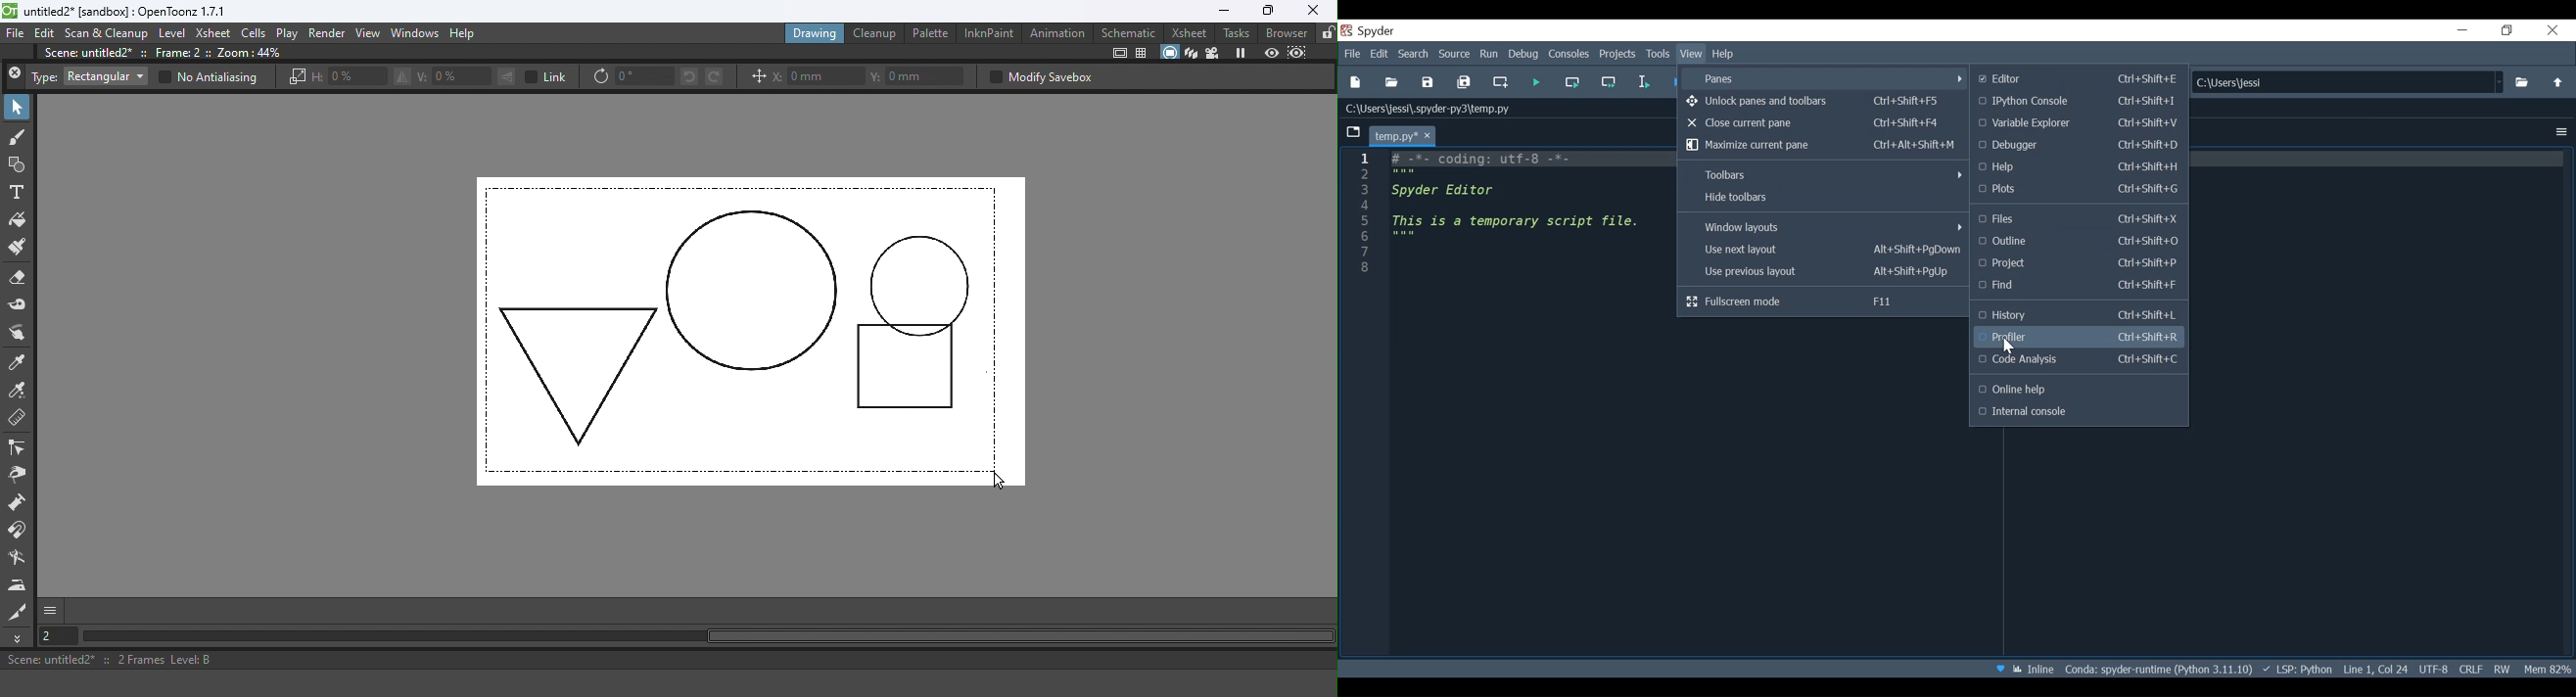 The width and height of the screenshot is (2576, 700). What do you see at coordinates (1573, 82) in the screenshot?
I see `Run current cell ` at bounding box center [1573, 82].